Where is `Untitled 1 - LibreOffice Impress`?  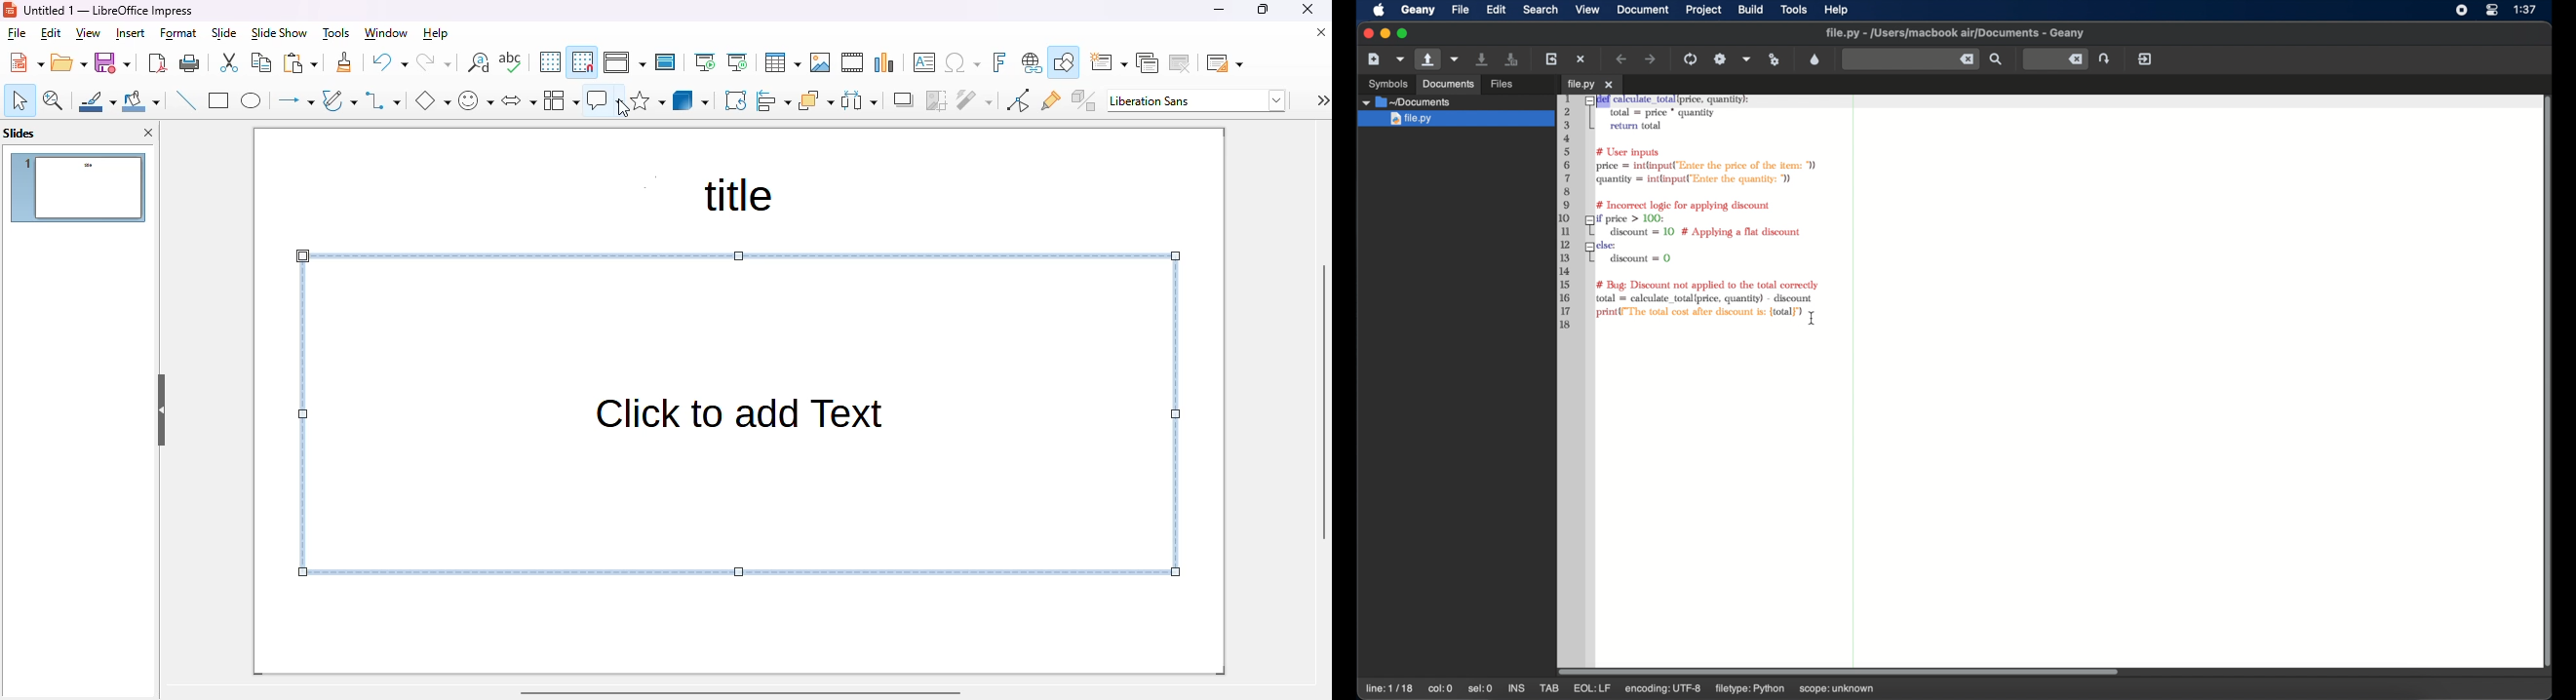 Untitled 1 - LibreOffice Impress is located at coordinates (109, 10).